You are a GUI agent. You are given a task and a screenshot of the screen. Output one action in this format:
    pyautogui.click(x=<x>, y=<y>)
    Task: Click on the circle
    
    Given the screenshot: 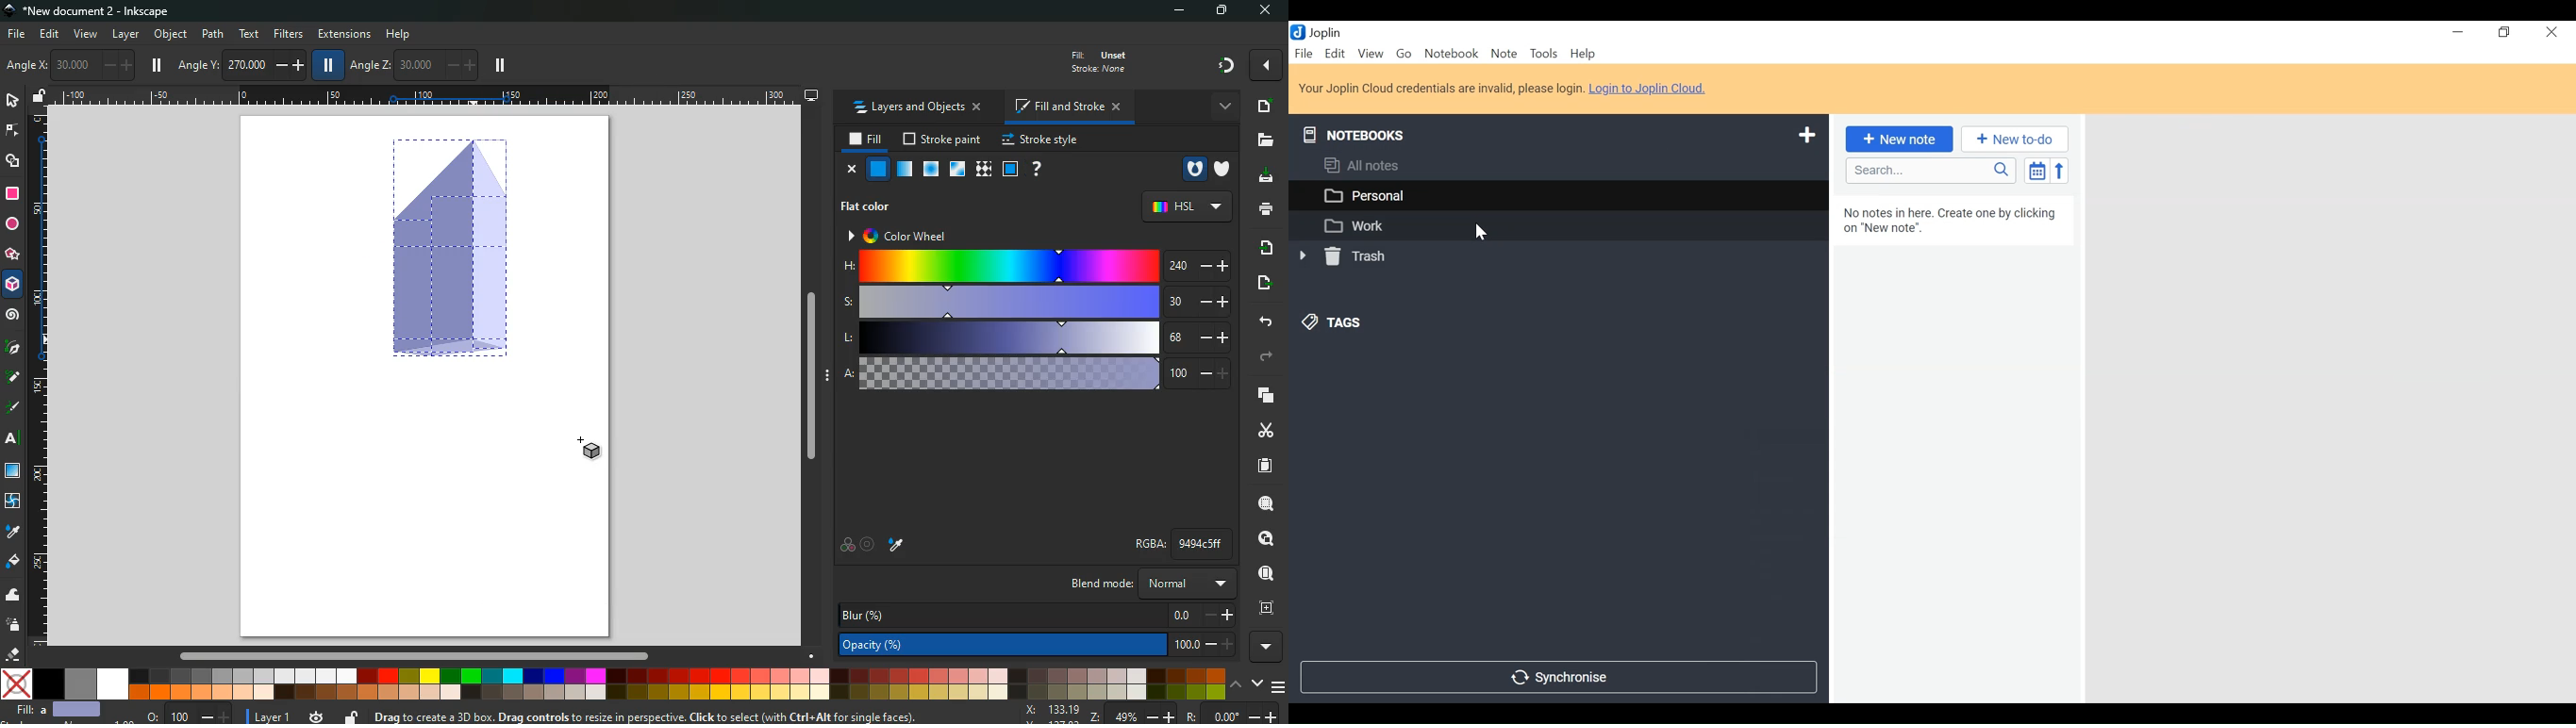 What is the action you would take?
    pyautogui.click(x=12, y=226)
    